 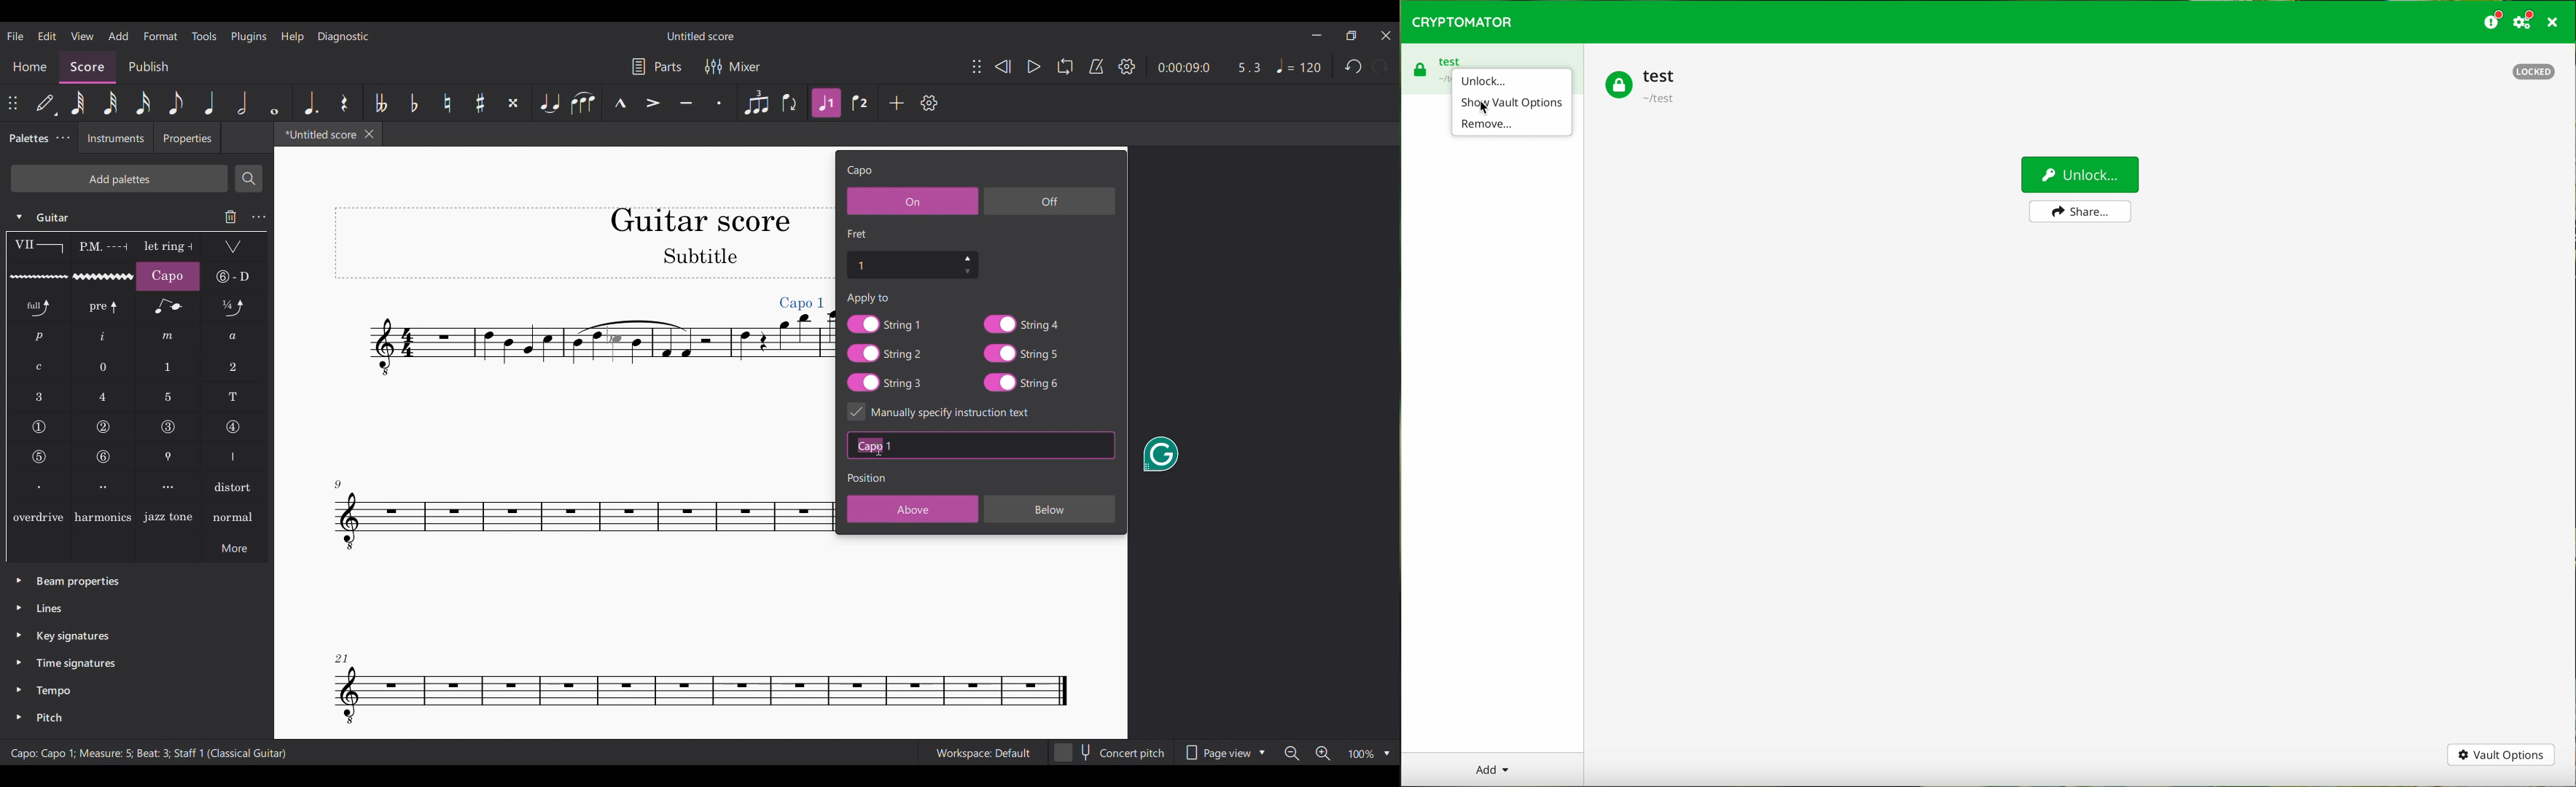 What do you see at coordinates (169, 457) in the screenshot?
I see `Thumb position` at bounding box center [169, 457].